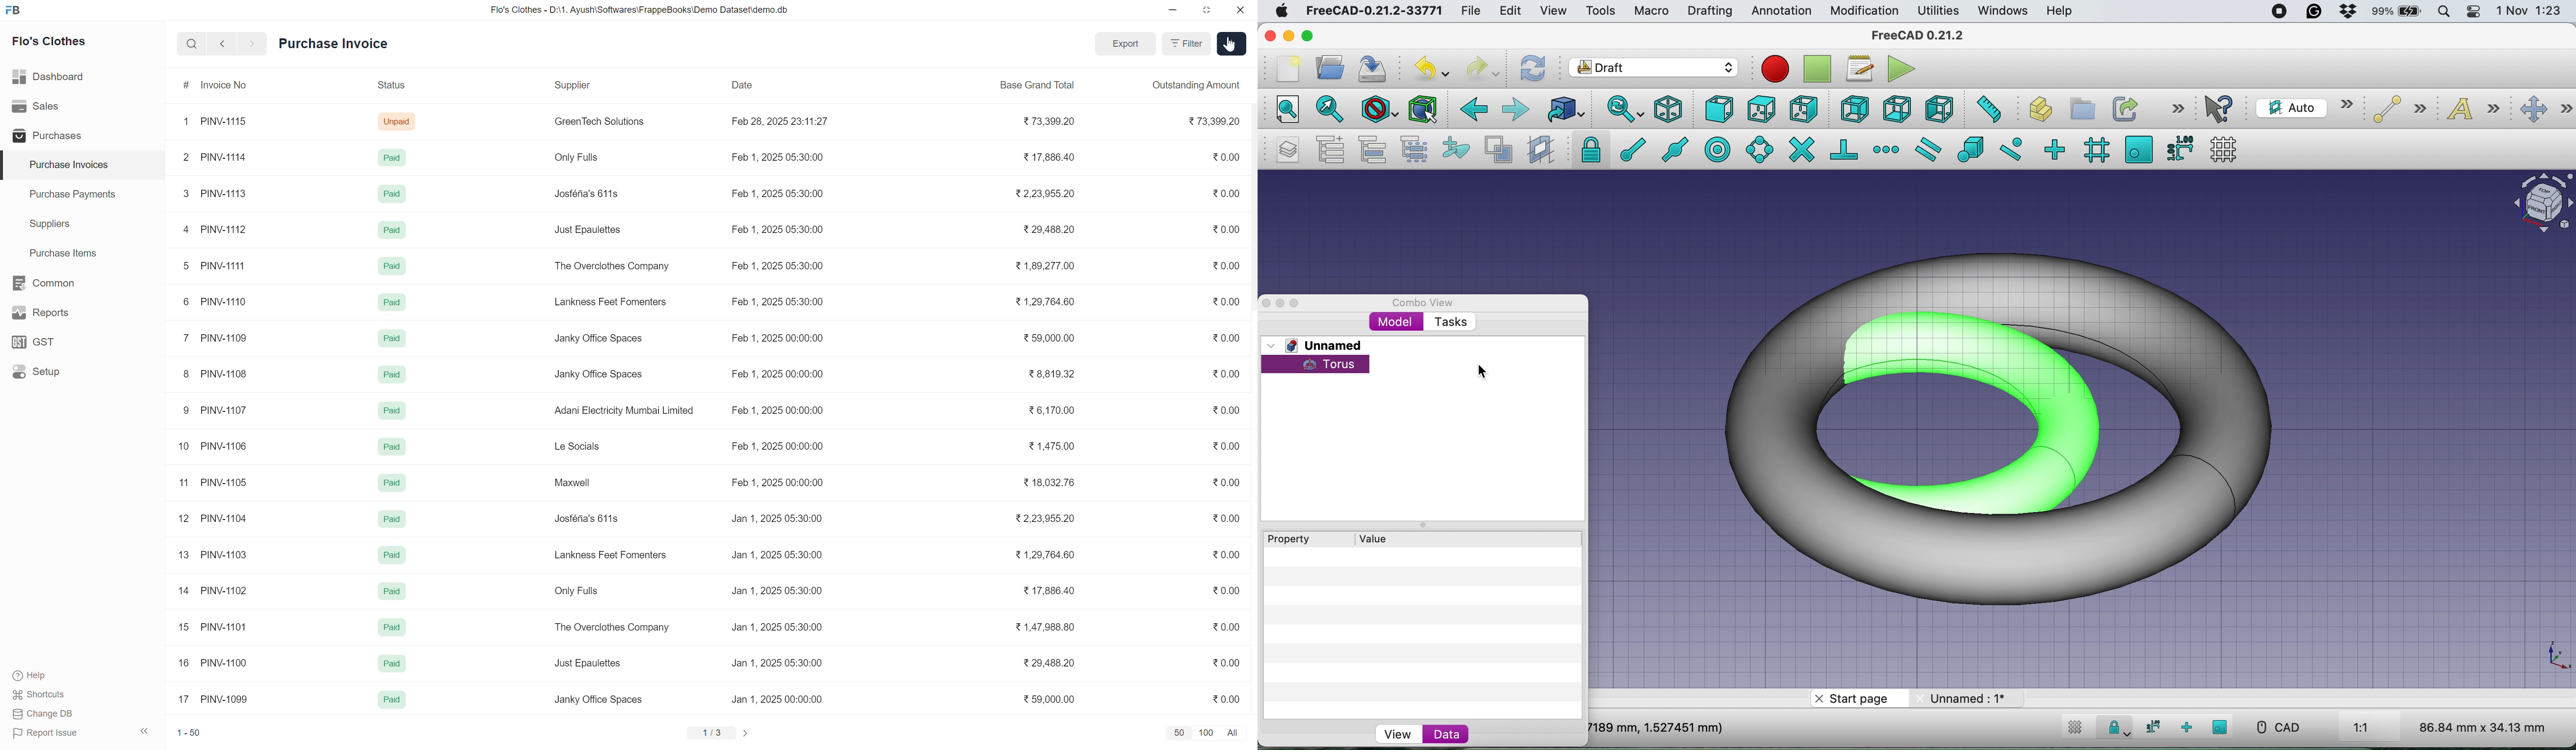  What do you see at coordinates (610, 374) in the screenshot?
I see `Janky Office Spaces` at bounding box center [610, 374].